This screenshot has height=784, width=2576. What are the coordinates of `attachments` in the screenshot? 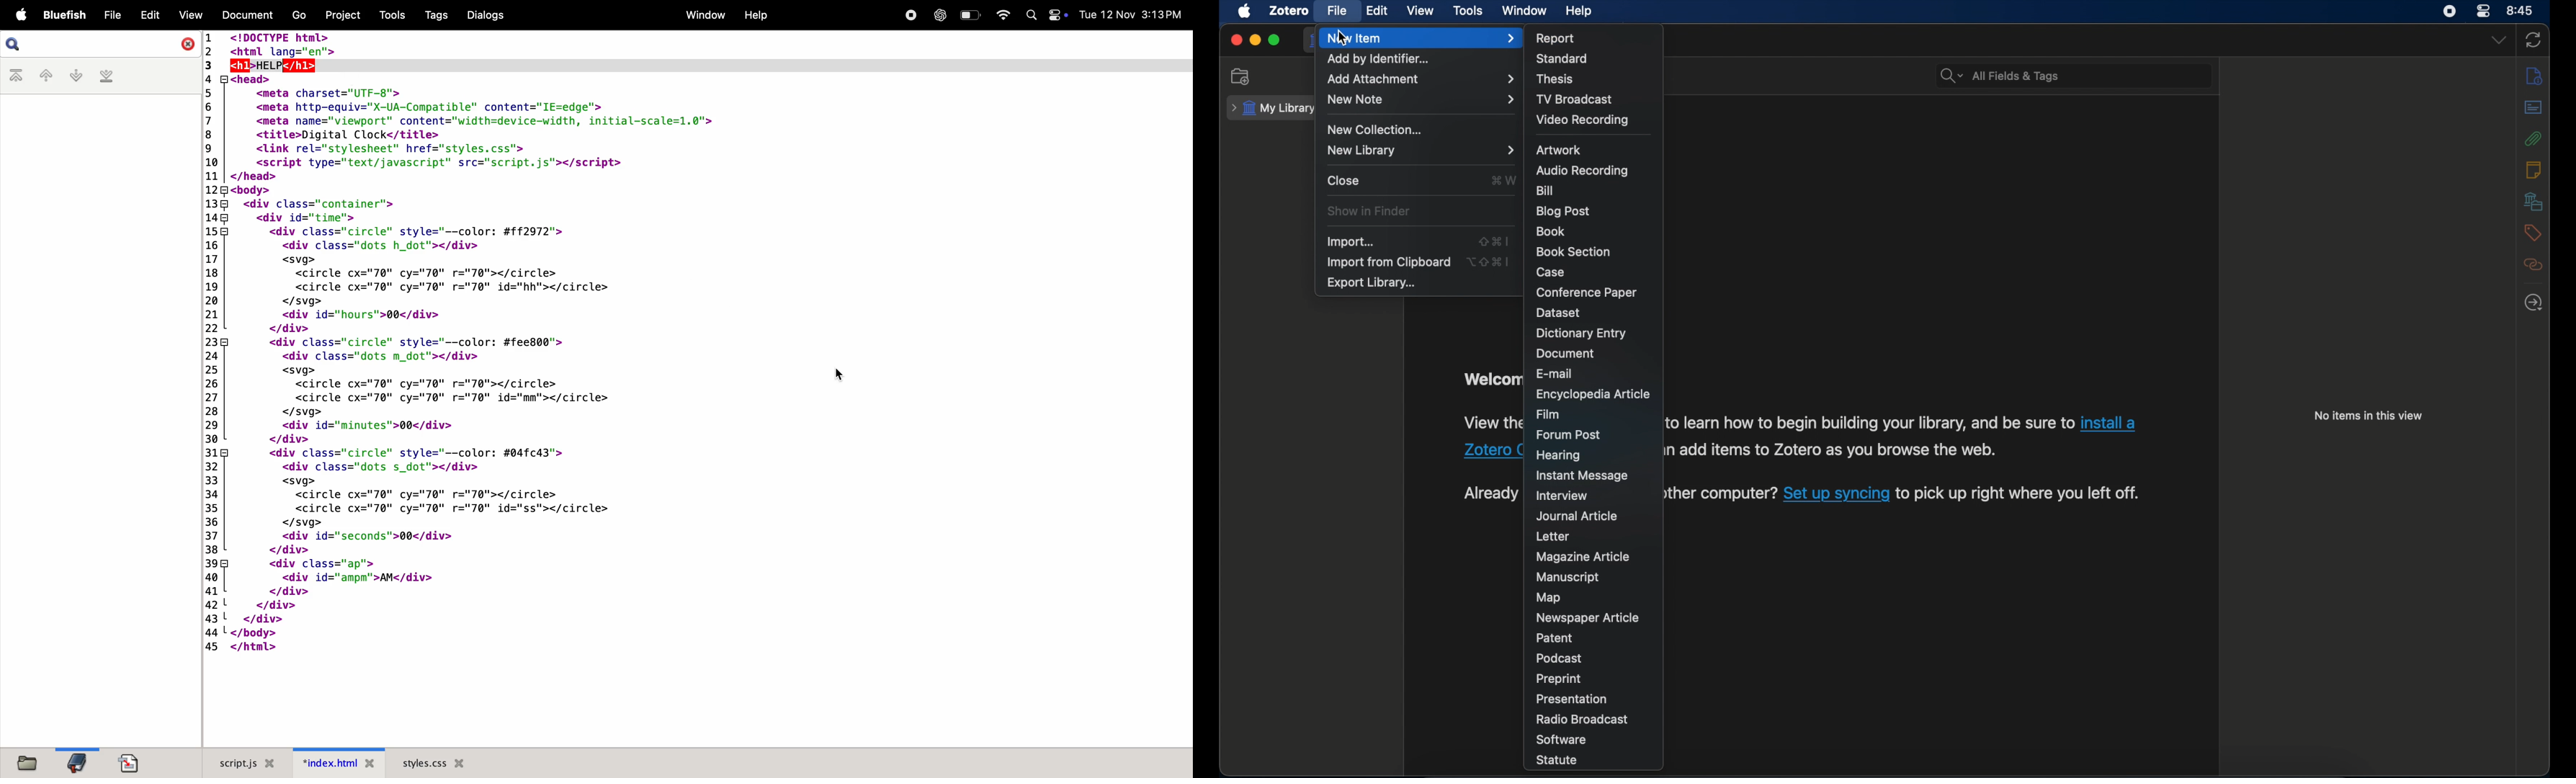 It's located at (2533, 139).